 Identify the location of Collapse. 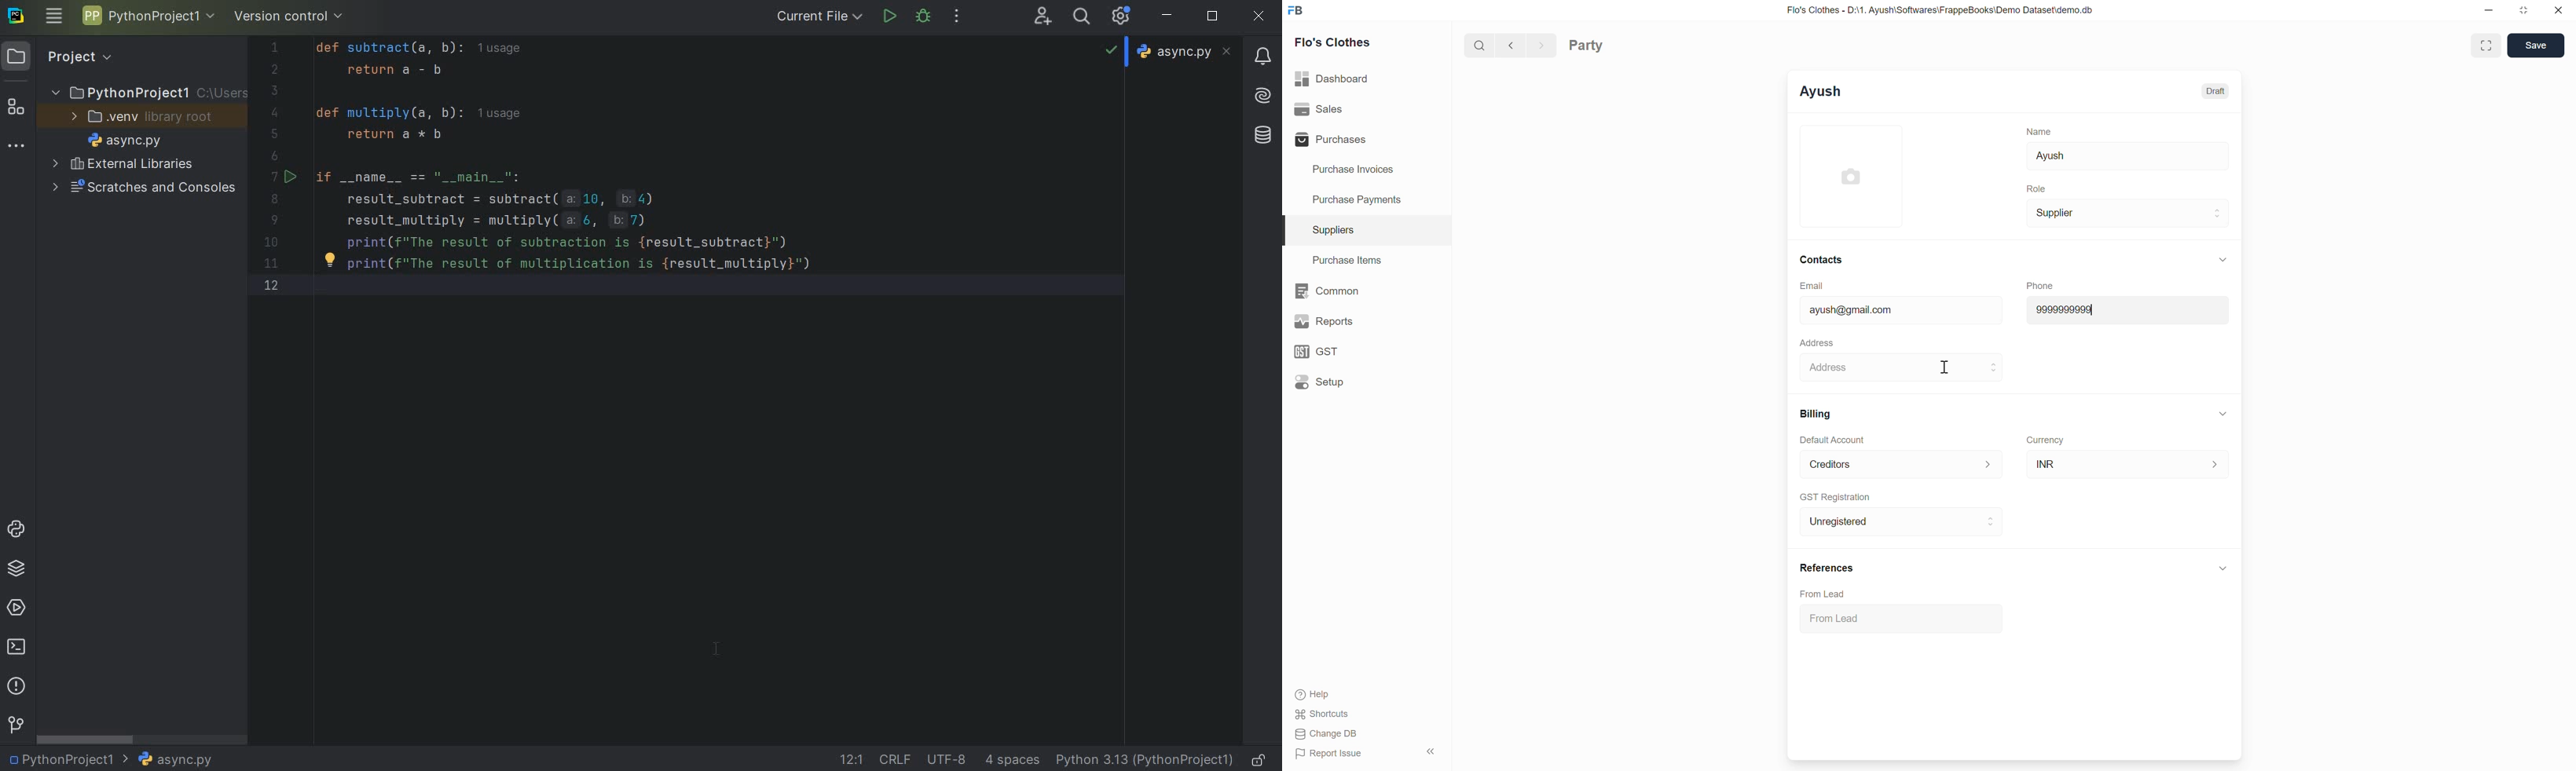
(2223, 260).